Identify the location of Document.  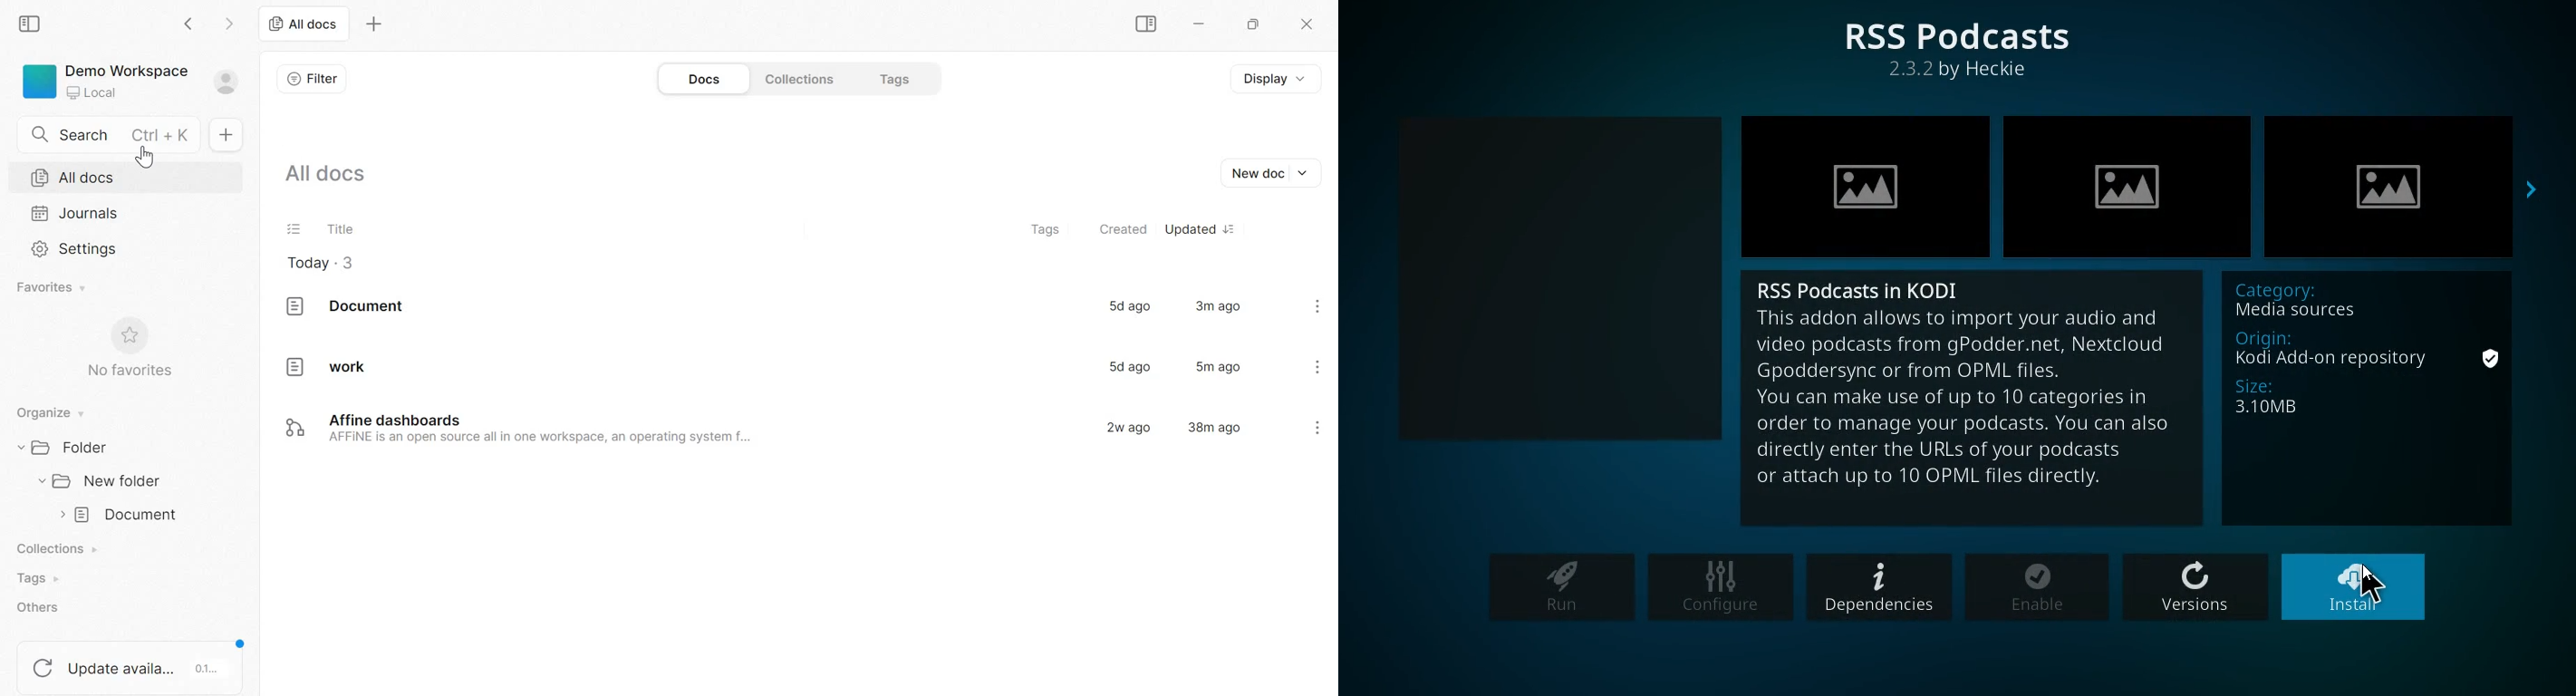
(345, 306).